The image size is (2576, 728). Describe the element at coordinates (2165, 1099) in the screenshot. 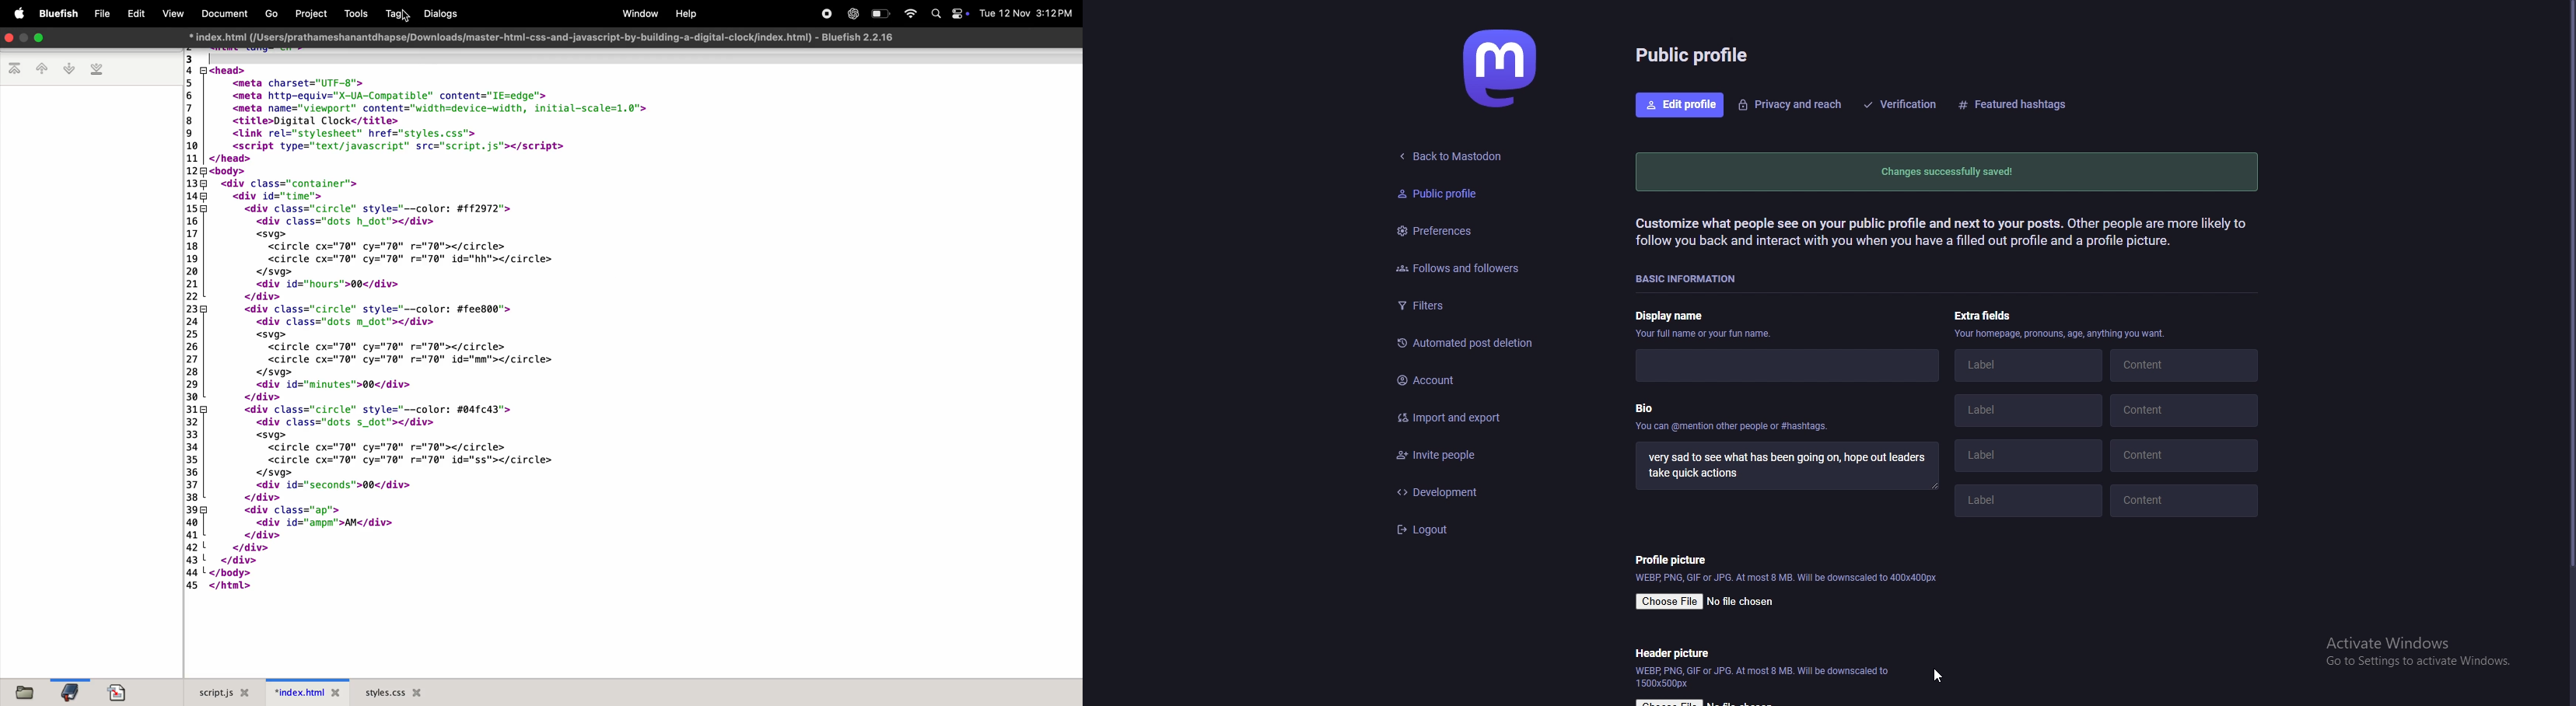

I see `header picture` at that location.